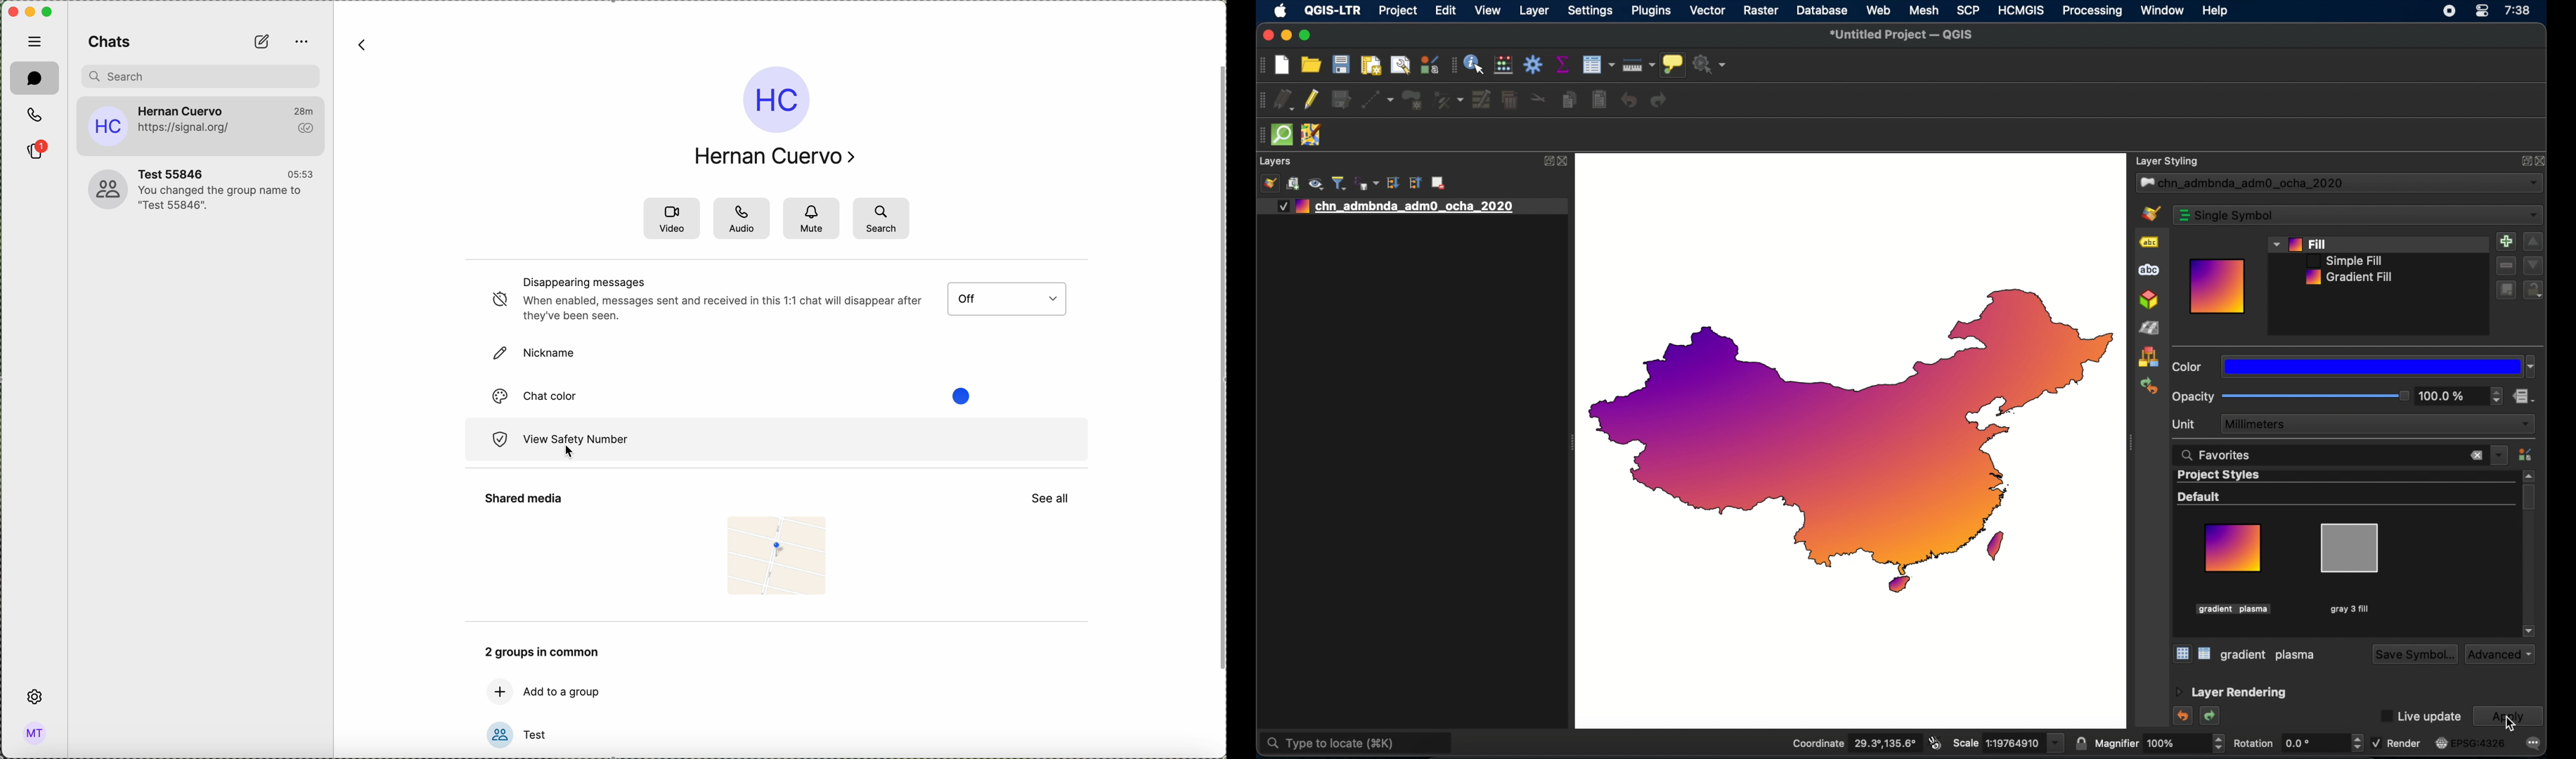 This screenshot has height=784, width=2576. Describe the element at coordinates (2217, 455) in the screenshot. I see `favorites` at that location.